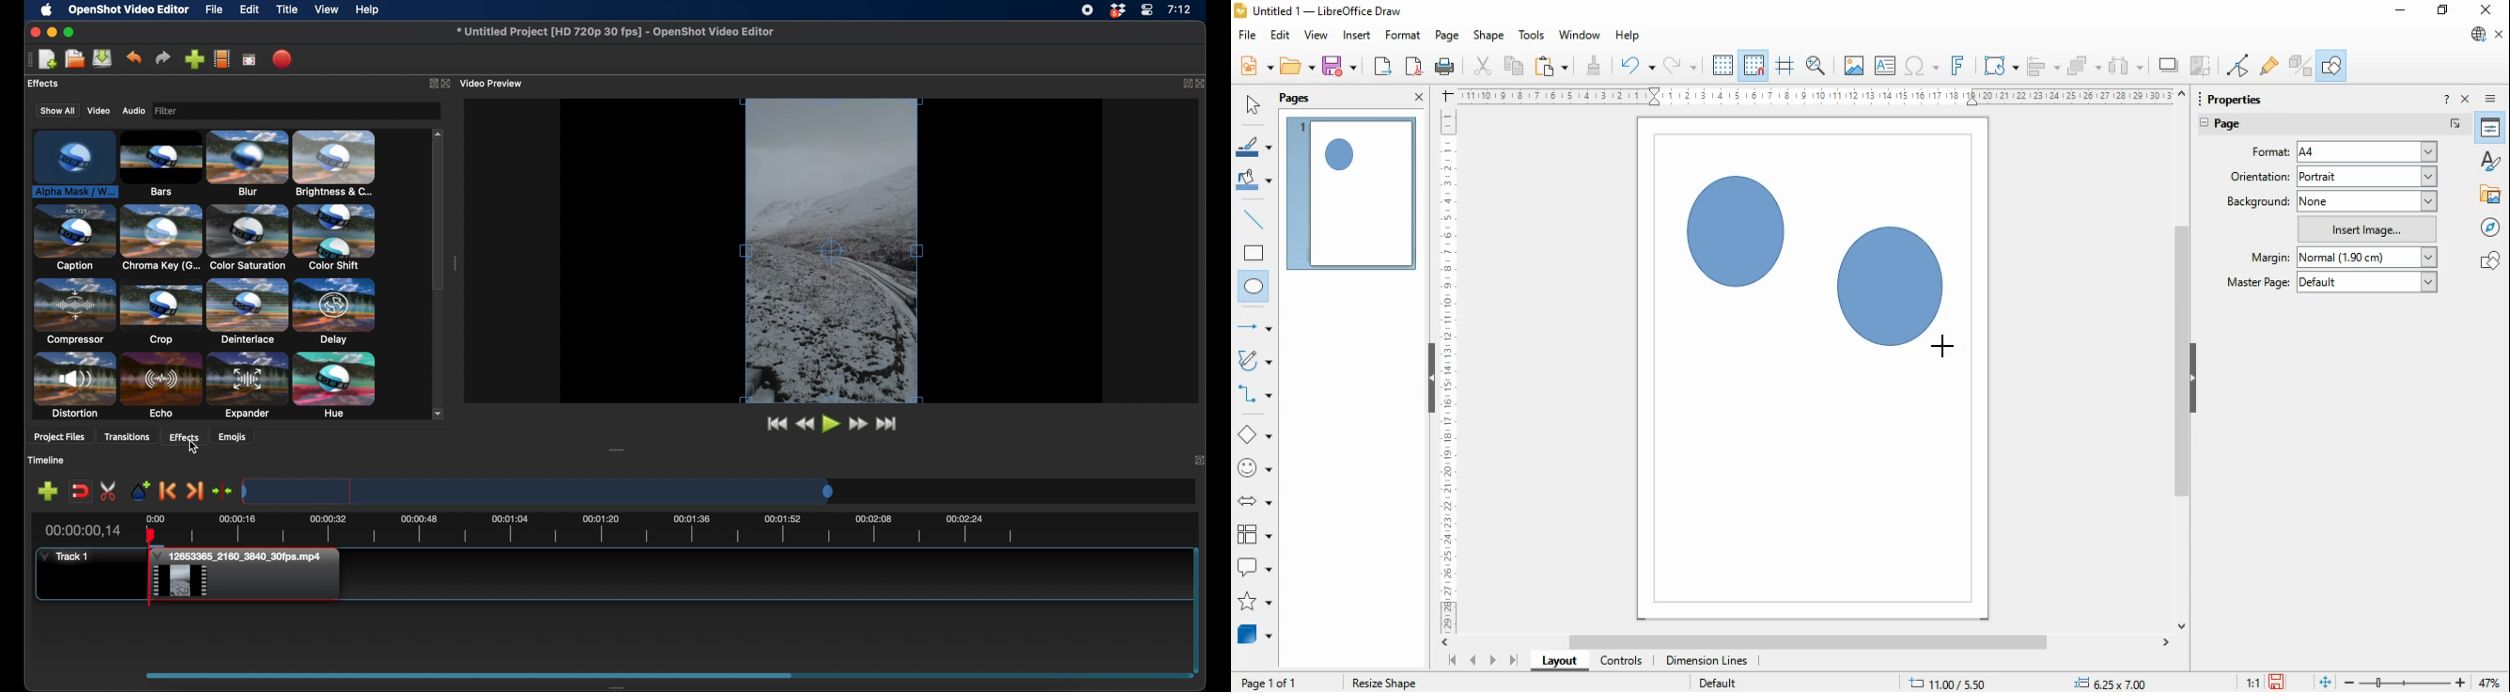 The height and width of the screenshot is (700, 2520). Describe the element at coordinates (2244, 97) in the screenshot. I see `properties` at that location.